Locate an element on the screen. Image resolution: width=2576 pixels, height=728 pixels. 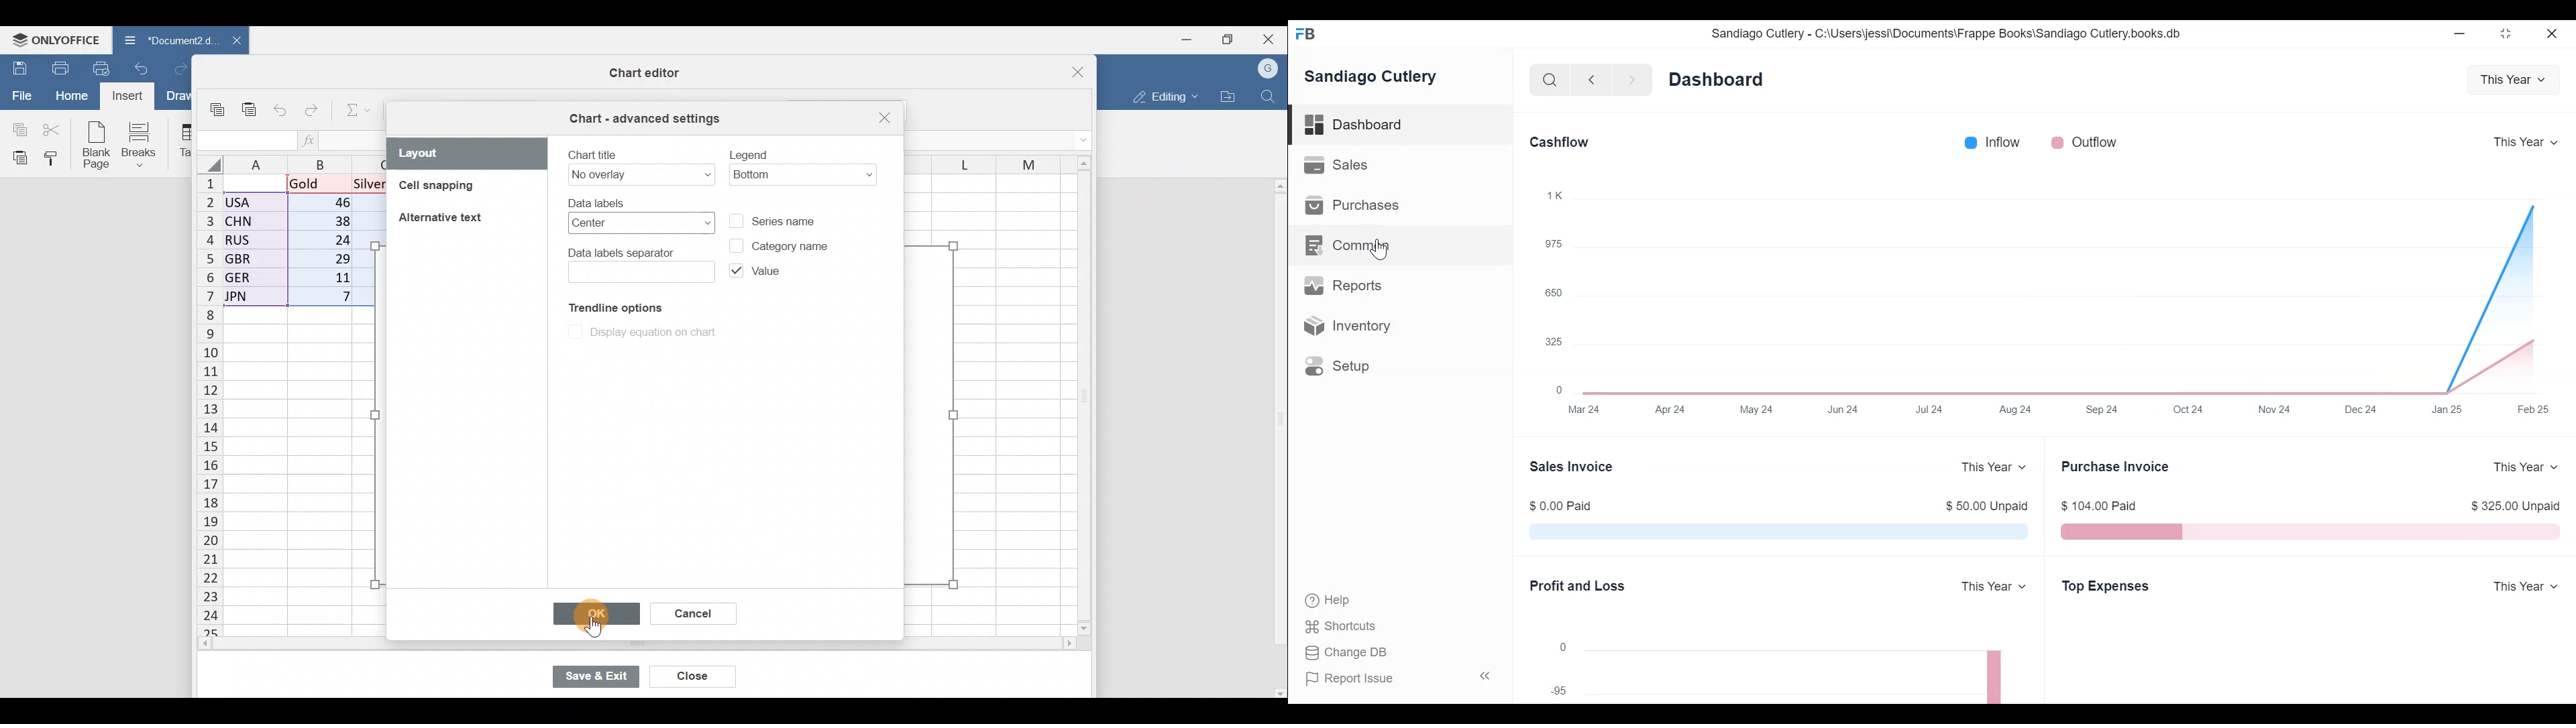
Breaks is located at coordinates (142, 146).